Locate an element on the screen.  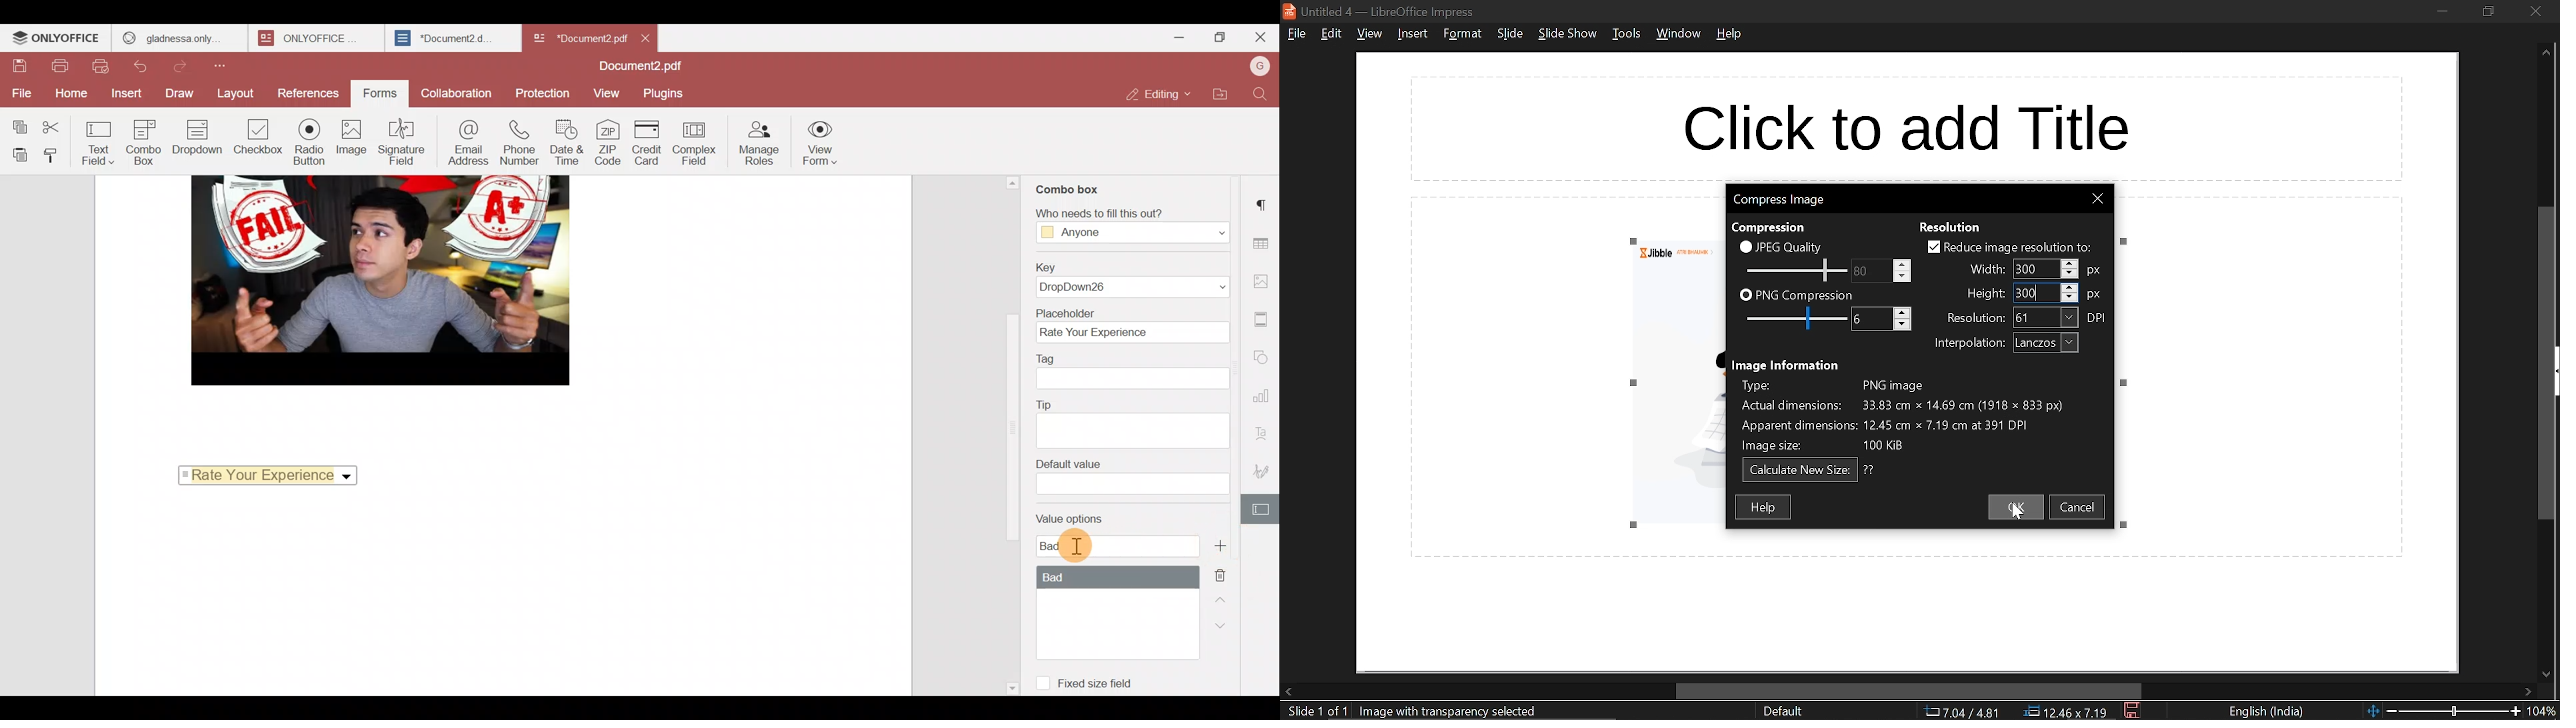
Layout is located at coordinates (235, 95).